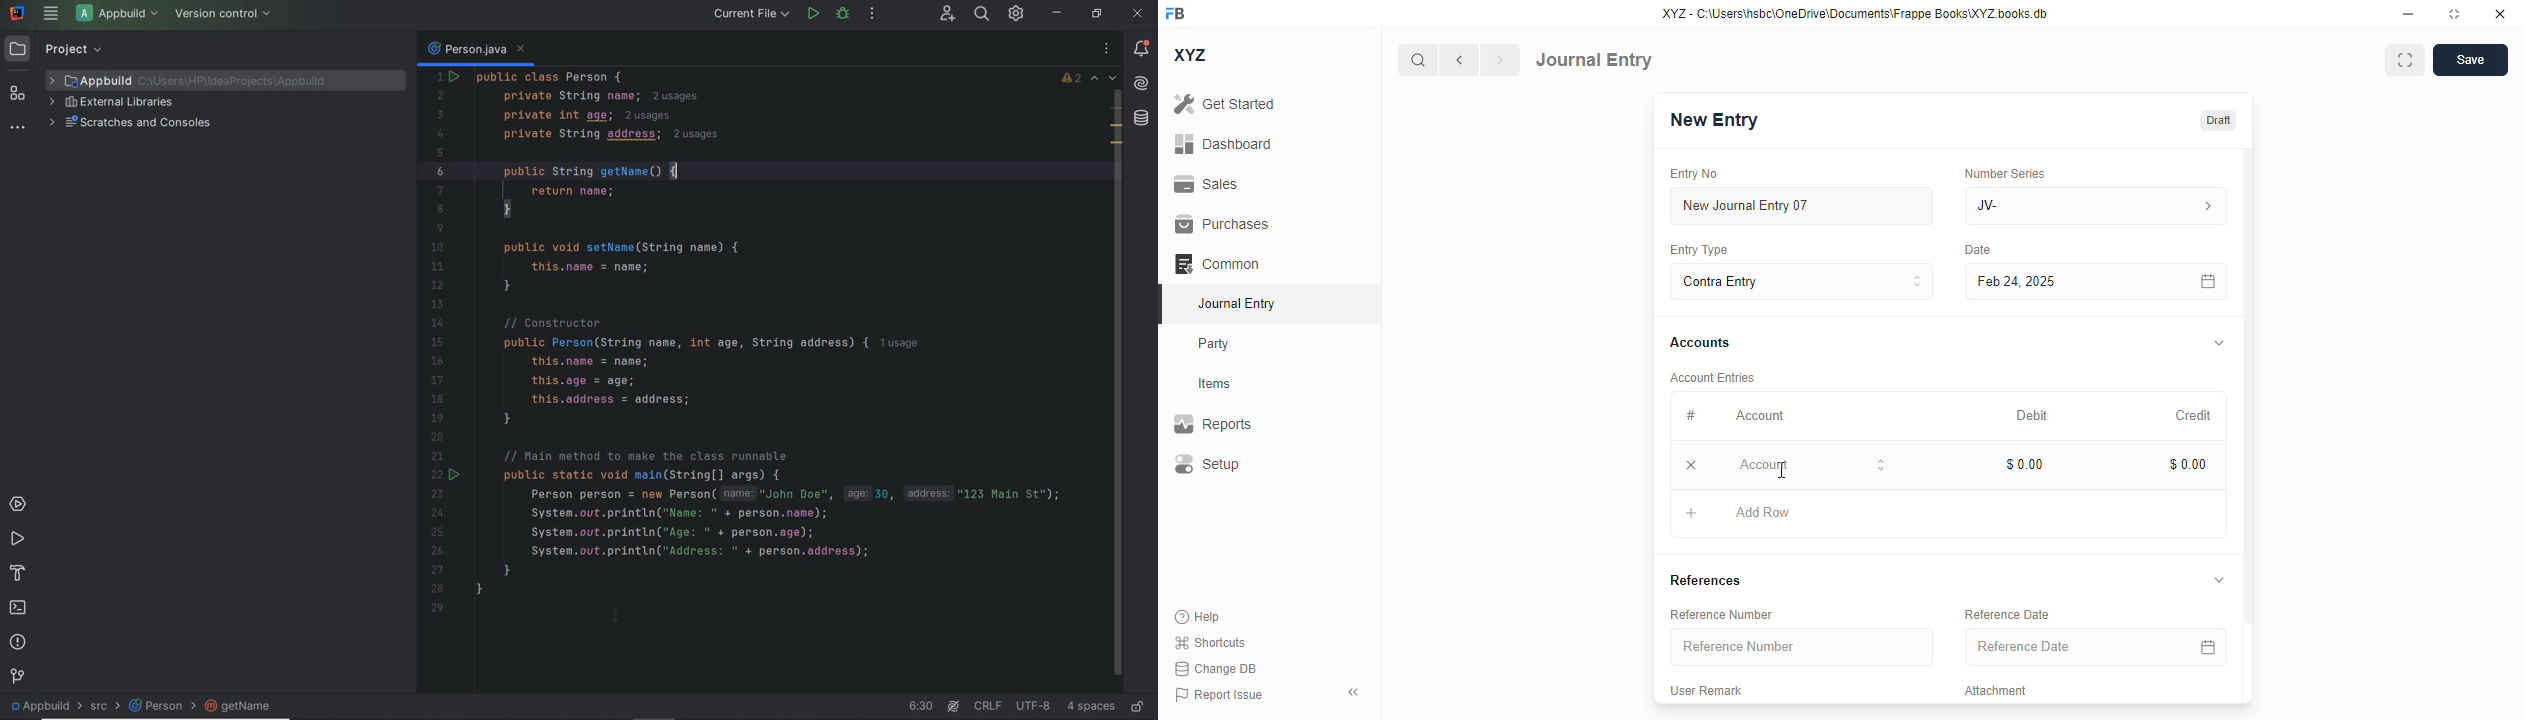 This screenshot has width=2548, height=728. Describe the element at coordinates (2409, 14) in the screenshot. I see `minimize` at that location.